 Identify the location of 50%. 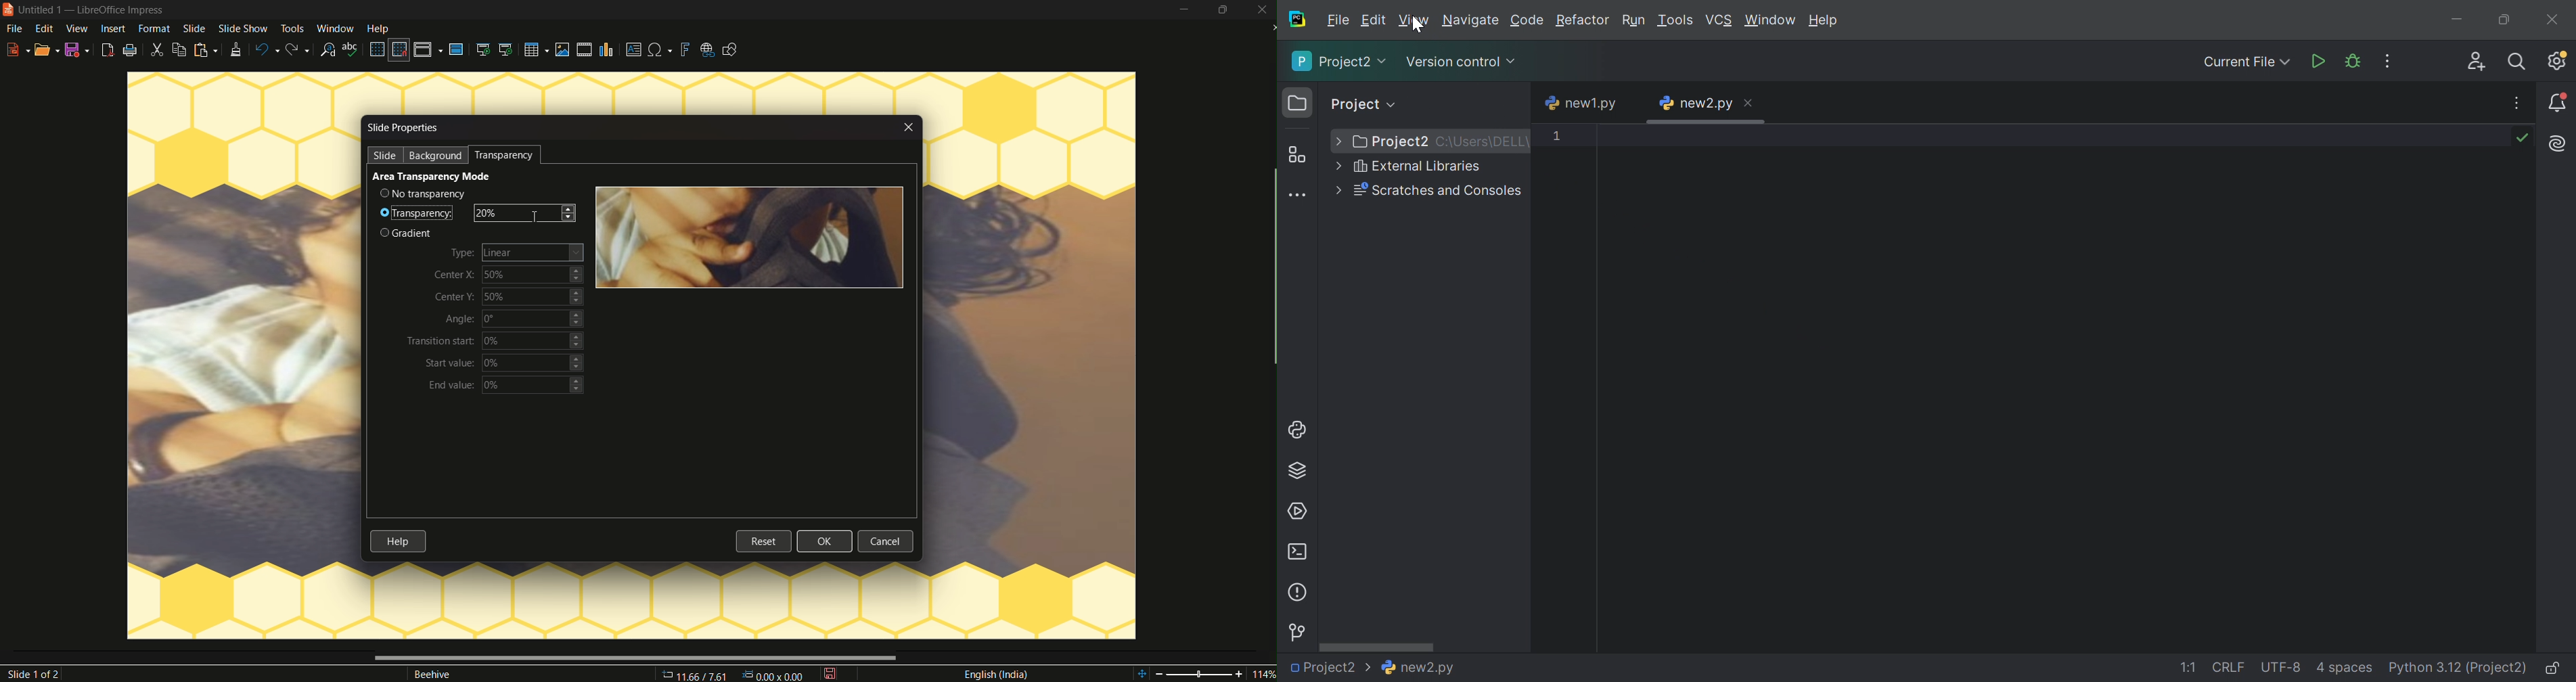
(531, 296).